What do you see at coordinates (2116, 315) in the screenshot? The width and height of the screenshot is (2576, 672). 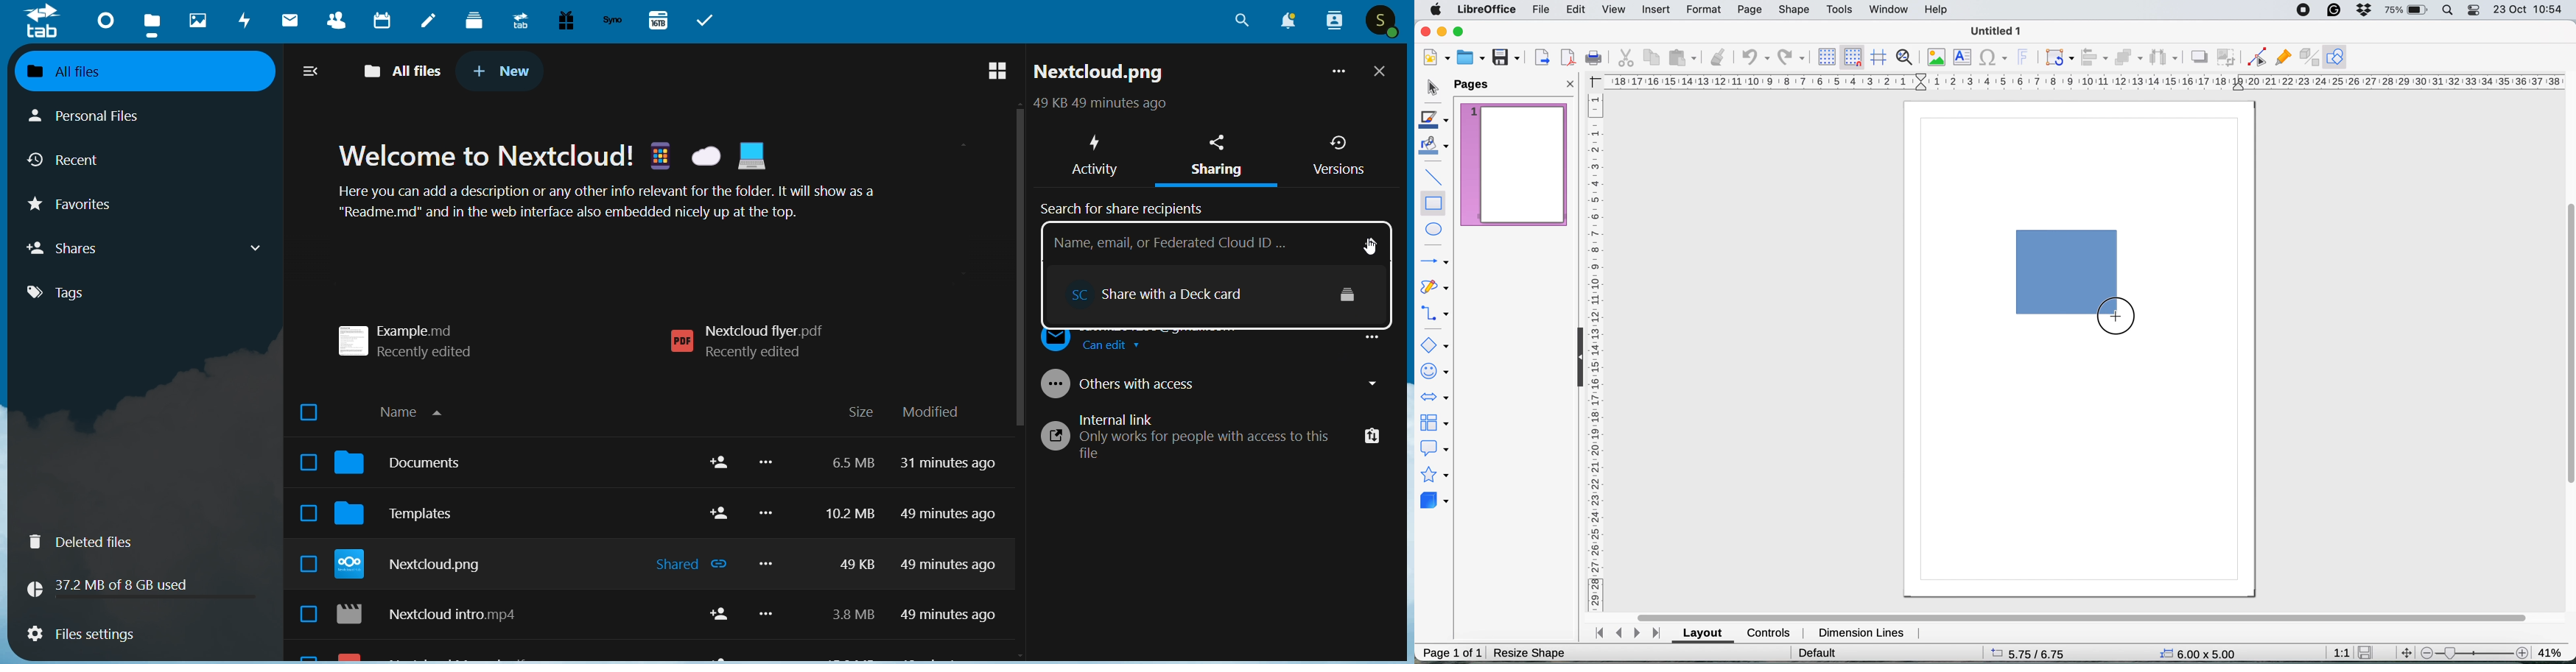 I see `cursor` at bounding box center [2116, 315].